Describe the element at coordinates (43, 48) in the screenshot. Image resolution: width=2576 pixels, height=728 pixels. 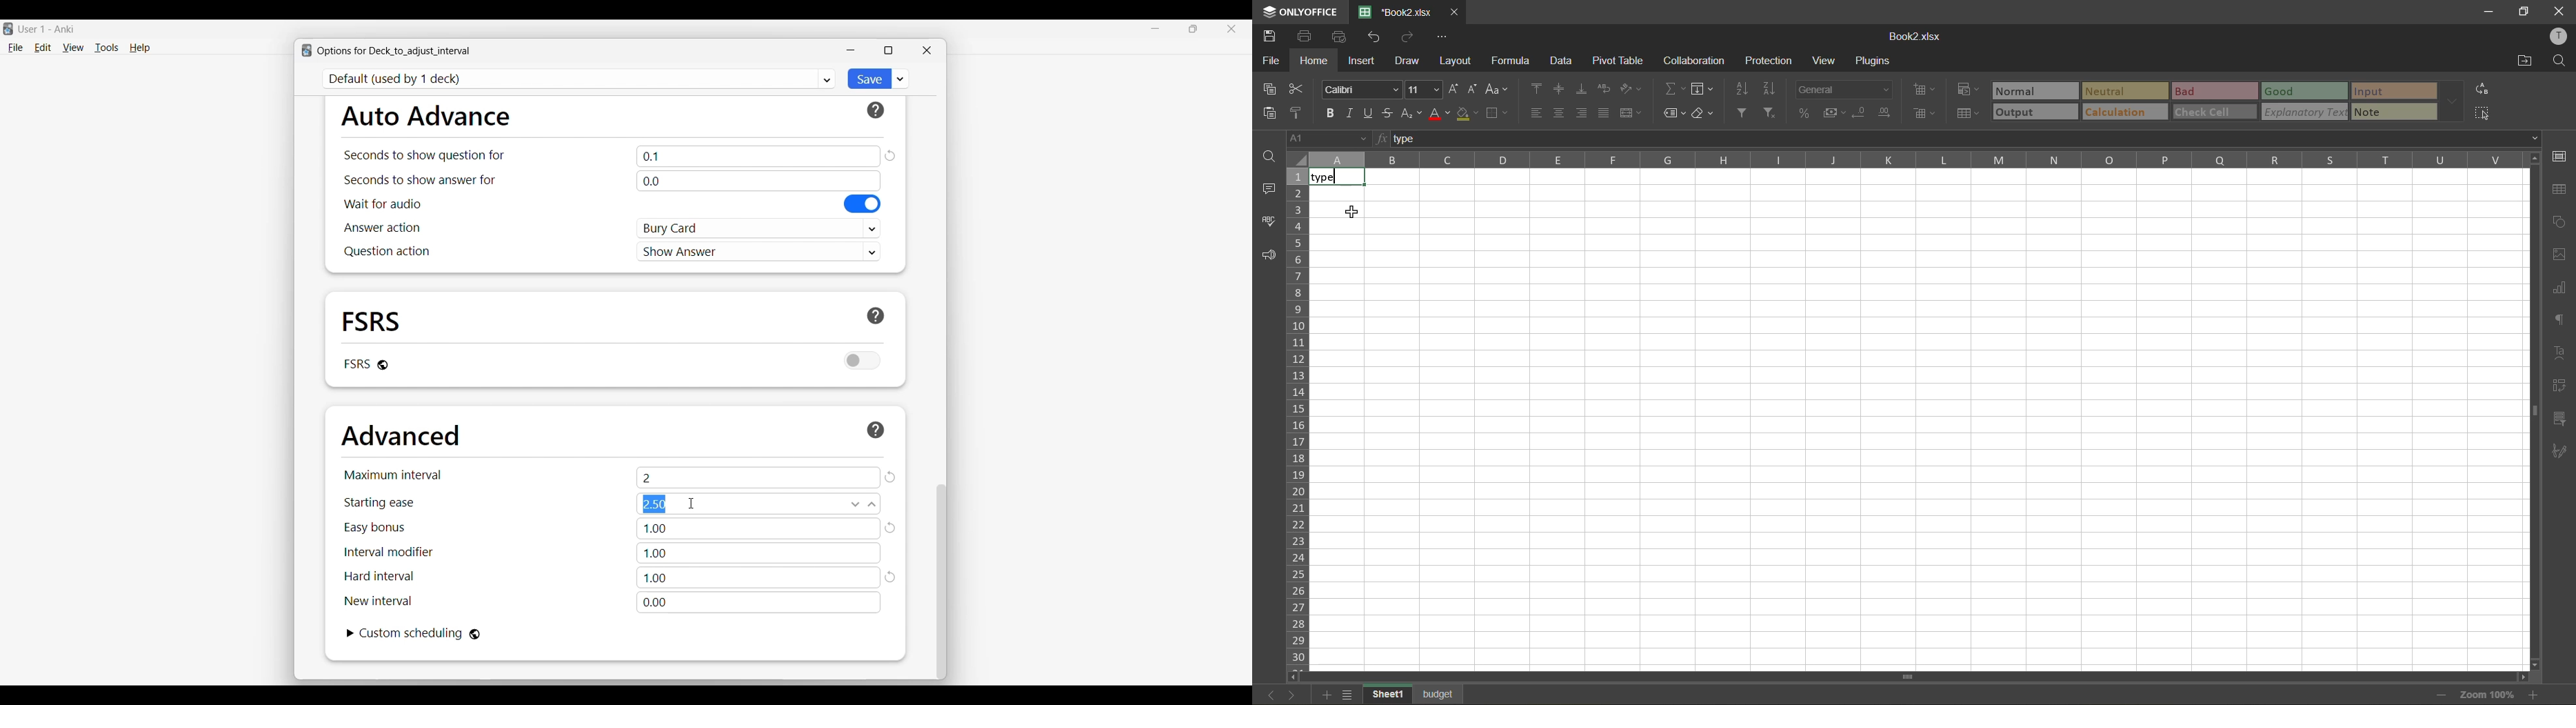
I see `Edit menu` at that location.